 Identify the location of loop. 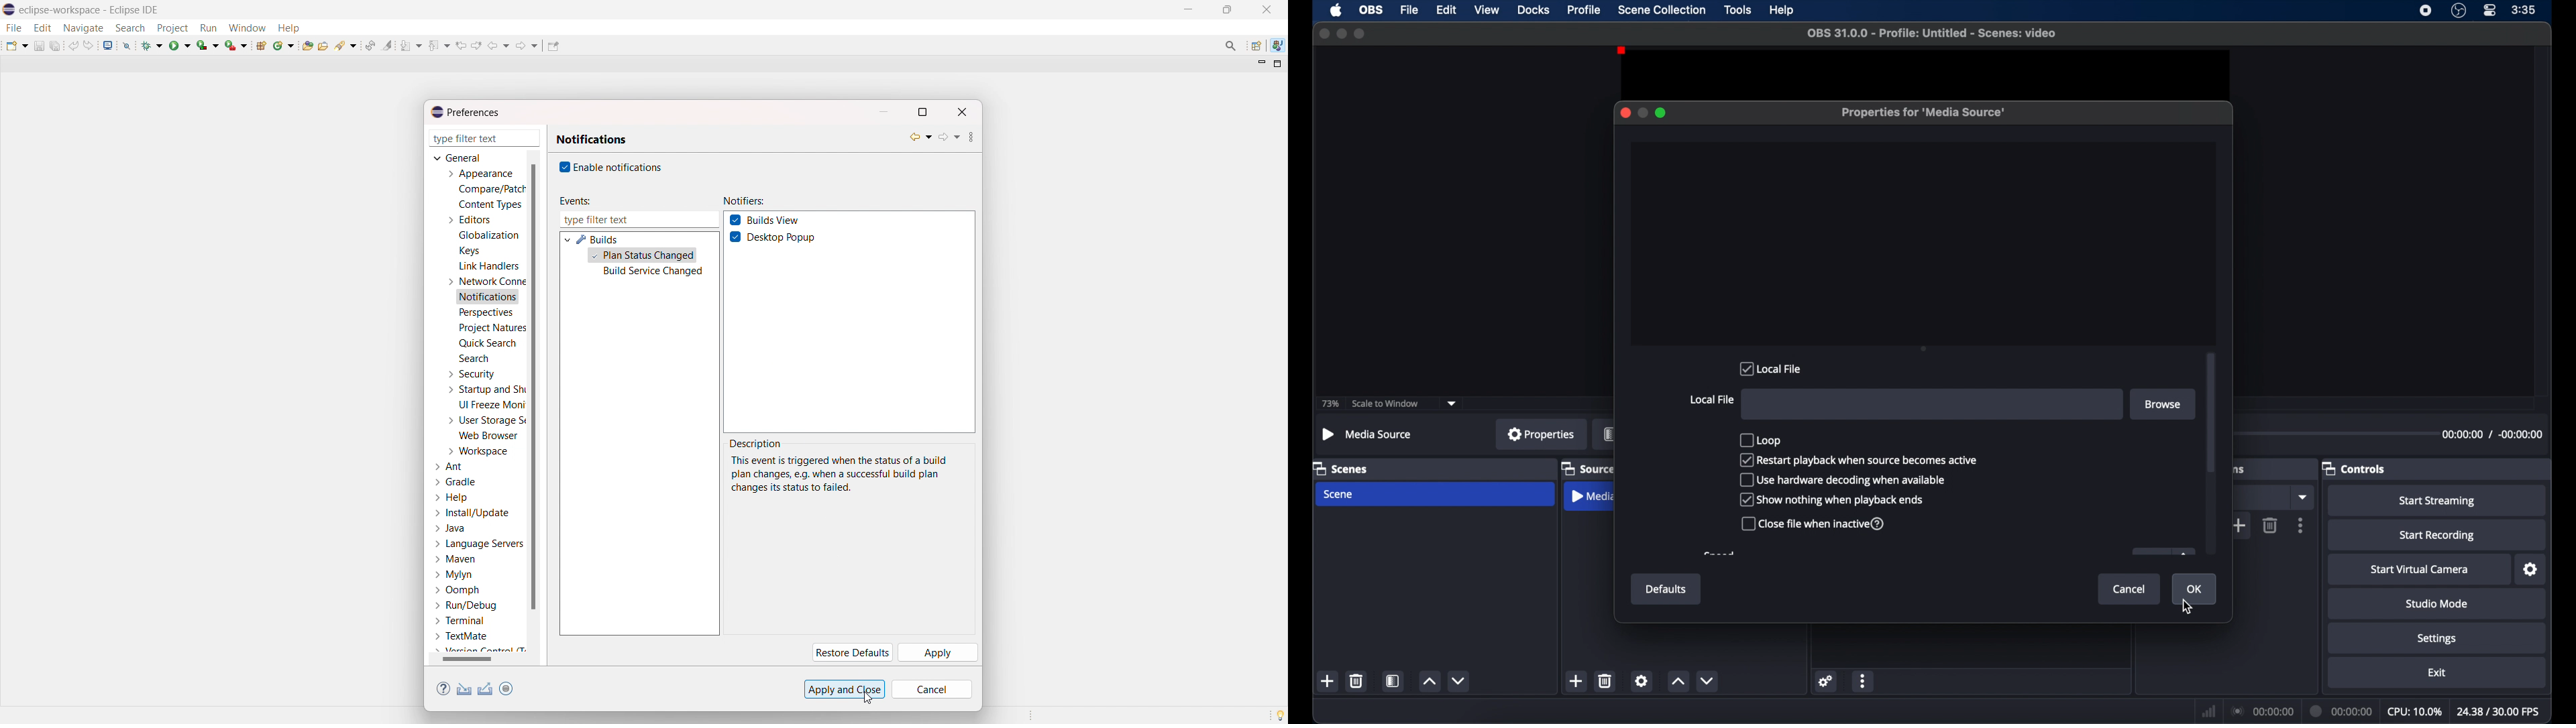
(1758, 440).